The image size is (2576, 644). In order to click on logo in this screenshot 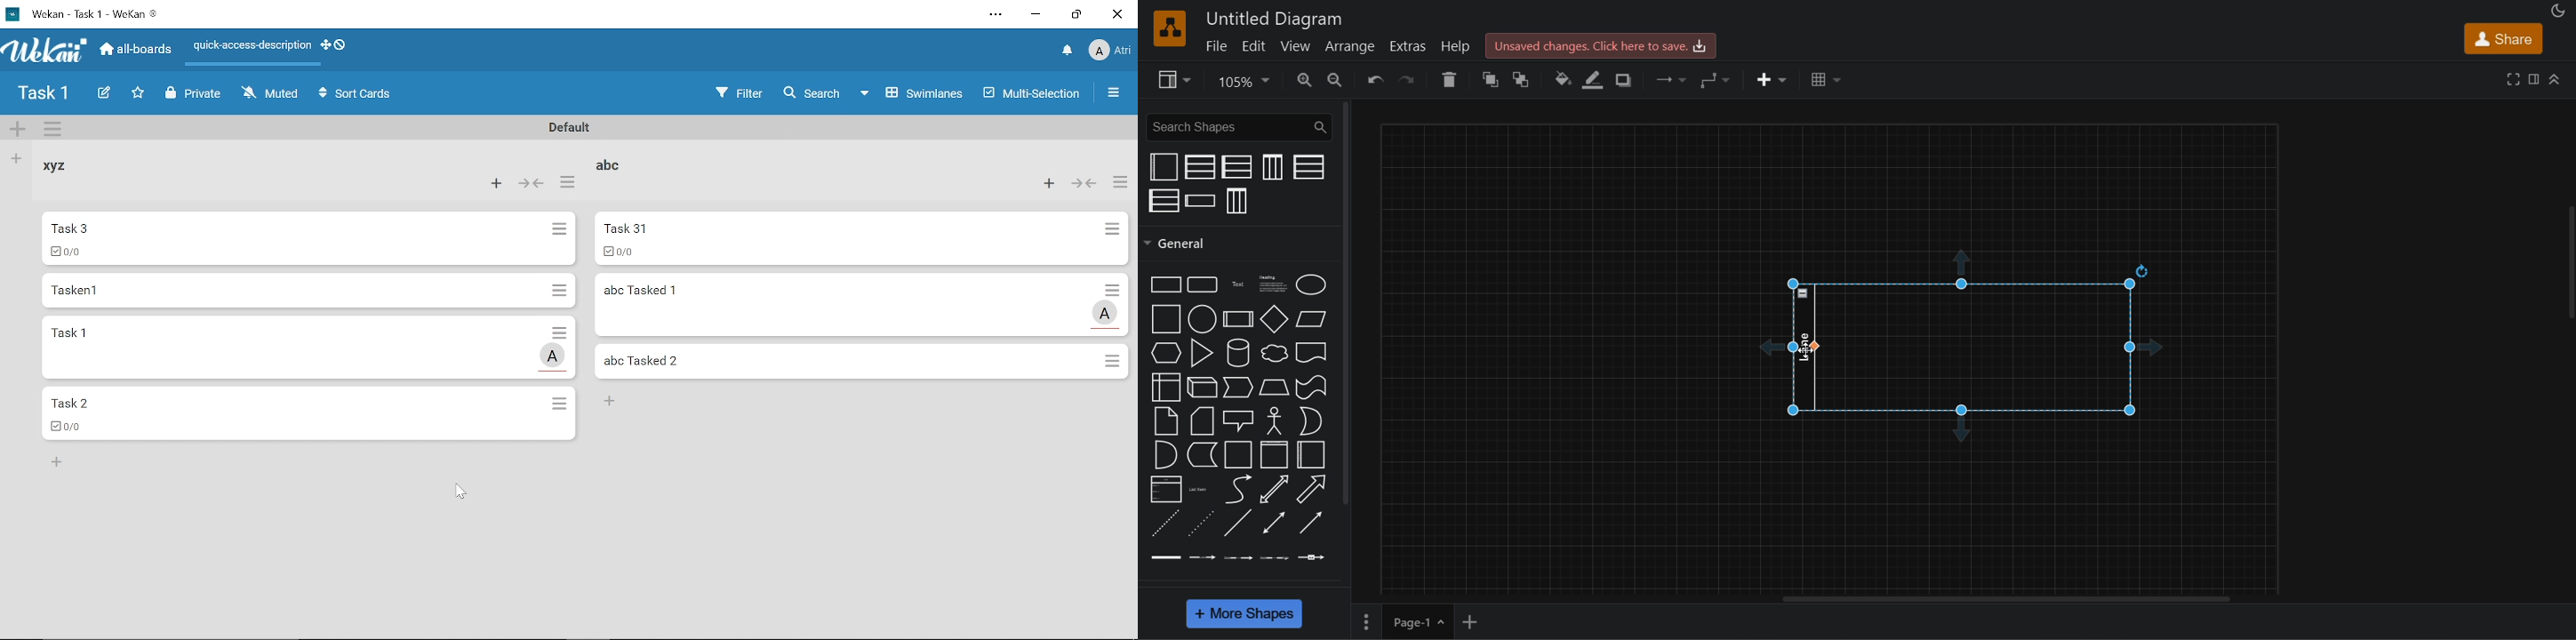, I will do `click(1170, 28)`.